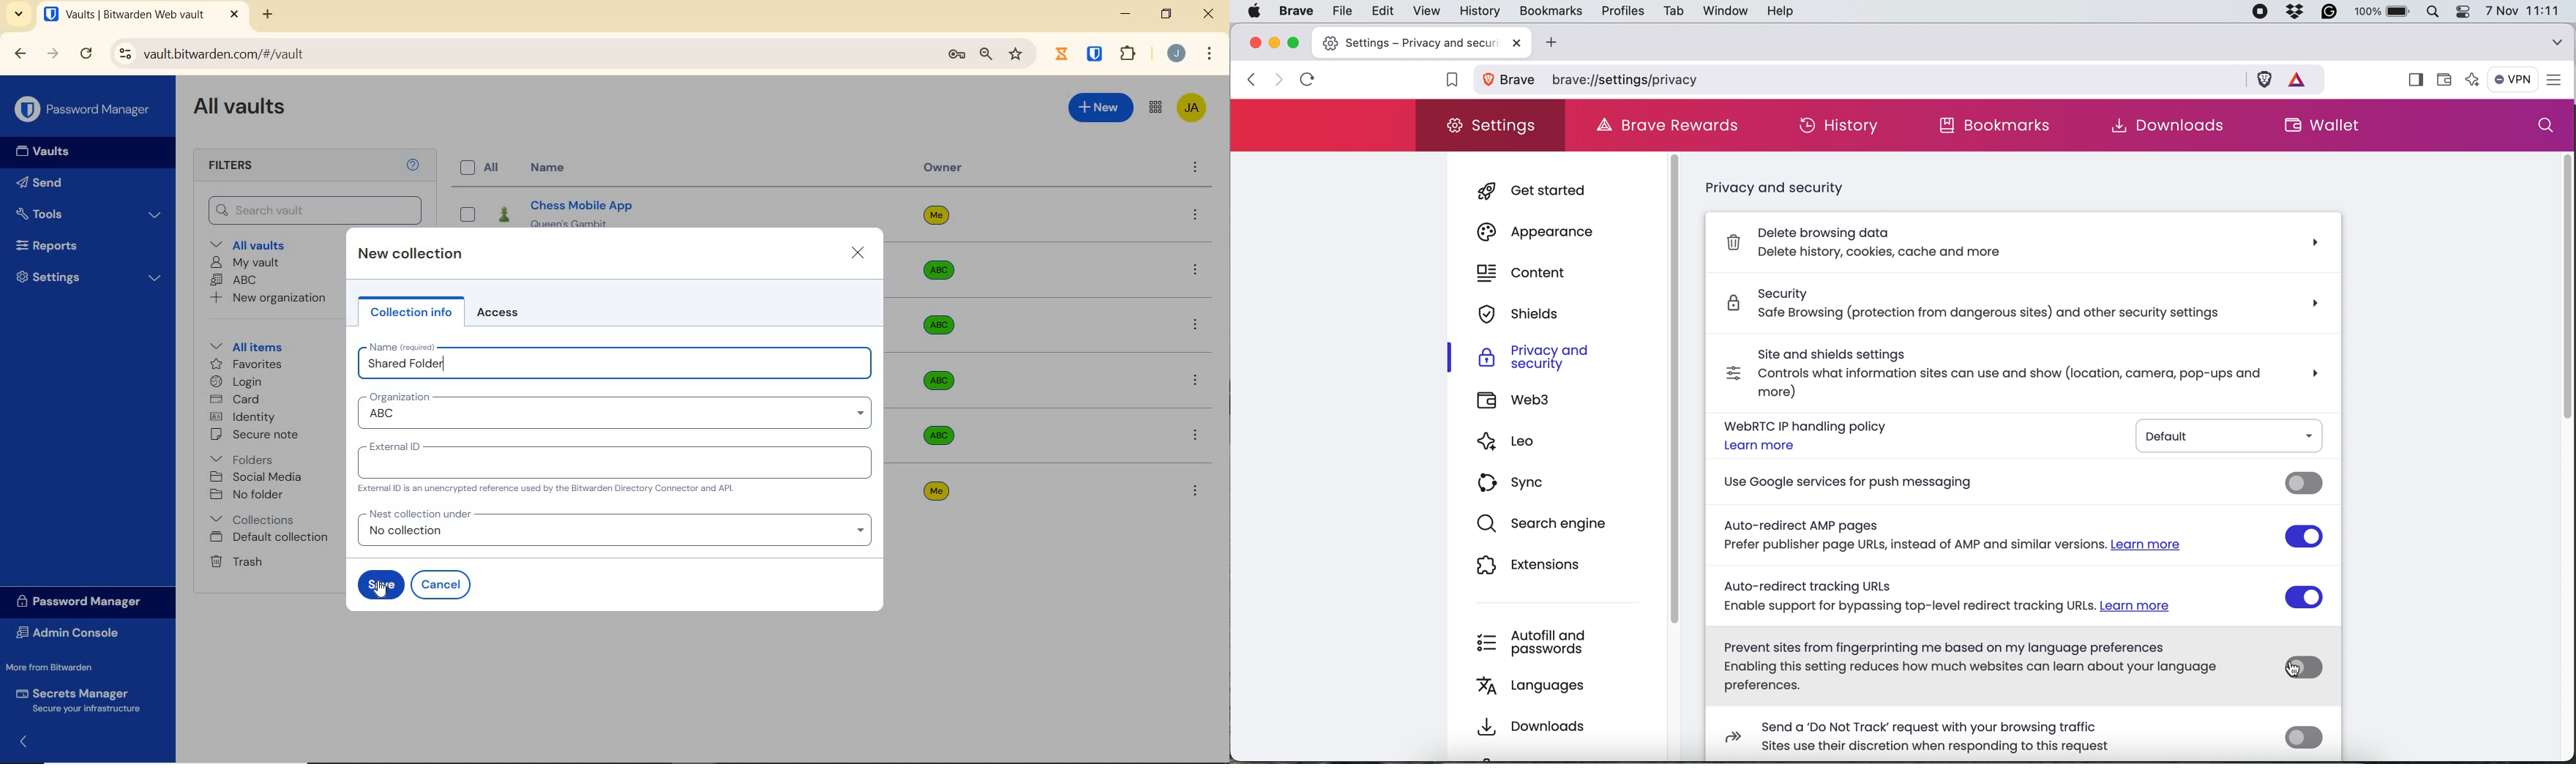  Describe the element at coordinates (381, 583) in the screenshot. I see `save` at that location.